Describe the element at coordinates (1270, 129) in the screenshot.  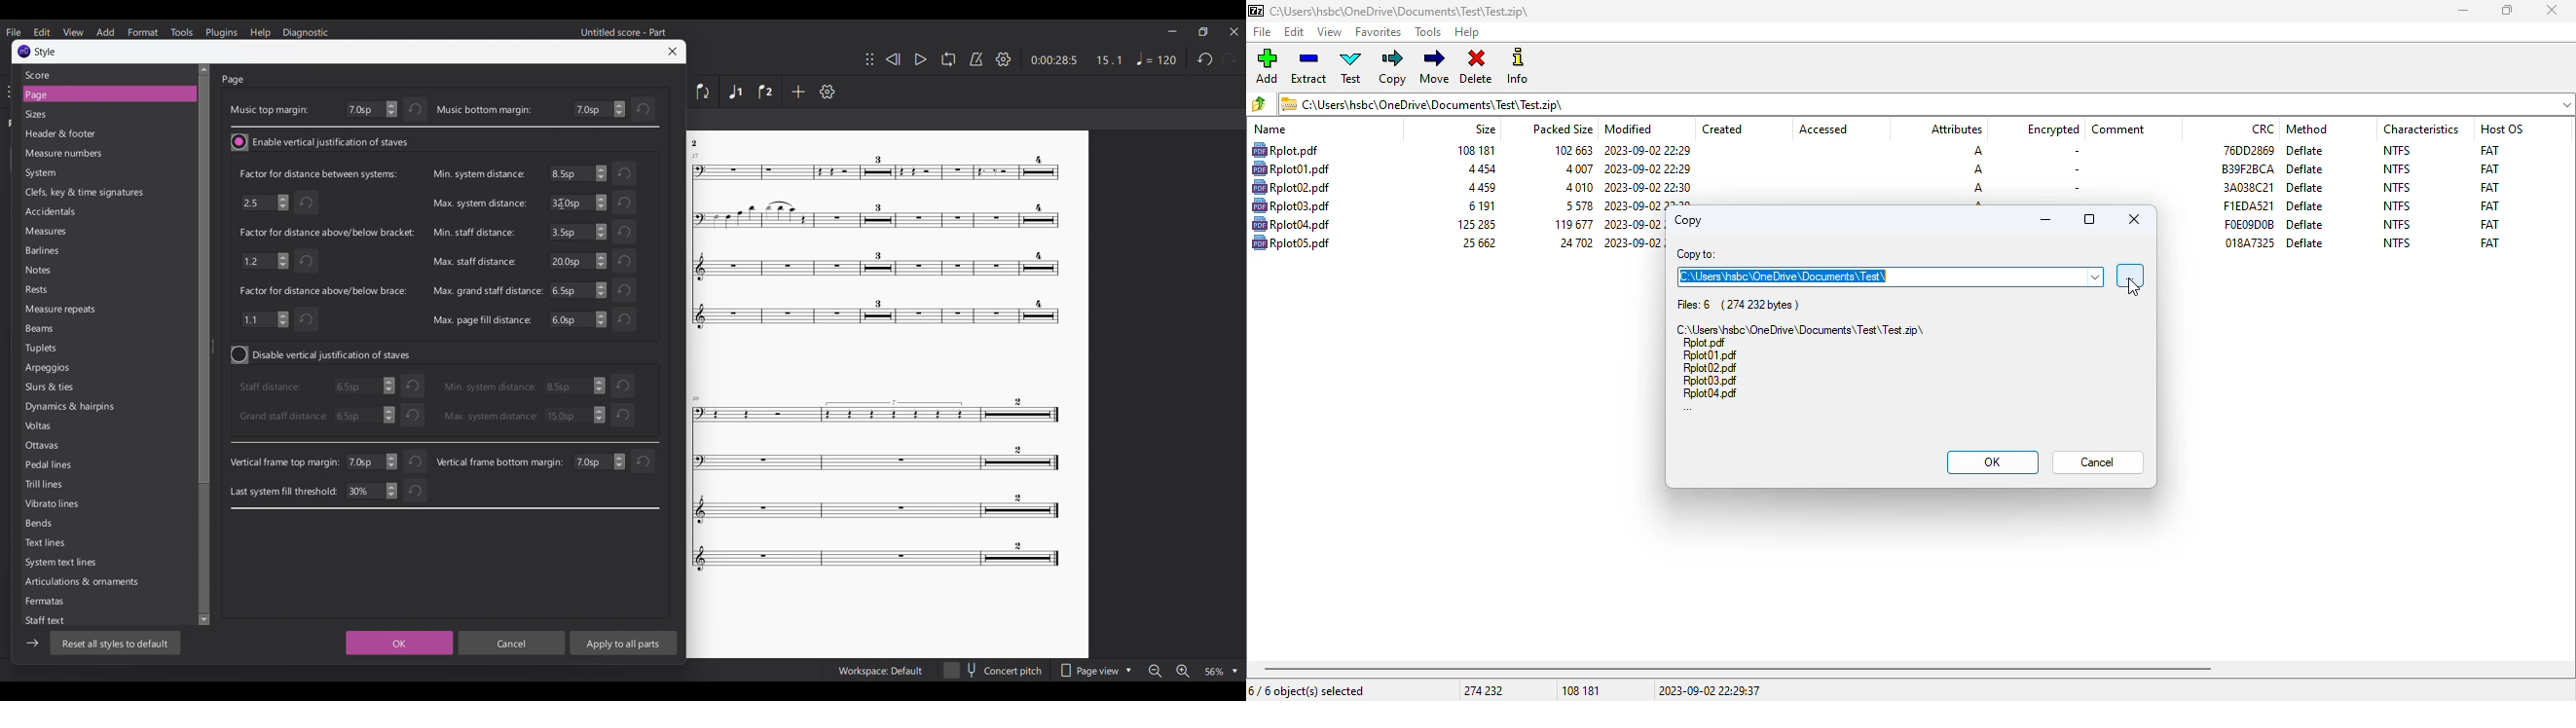
I see `name` at that location.